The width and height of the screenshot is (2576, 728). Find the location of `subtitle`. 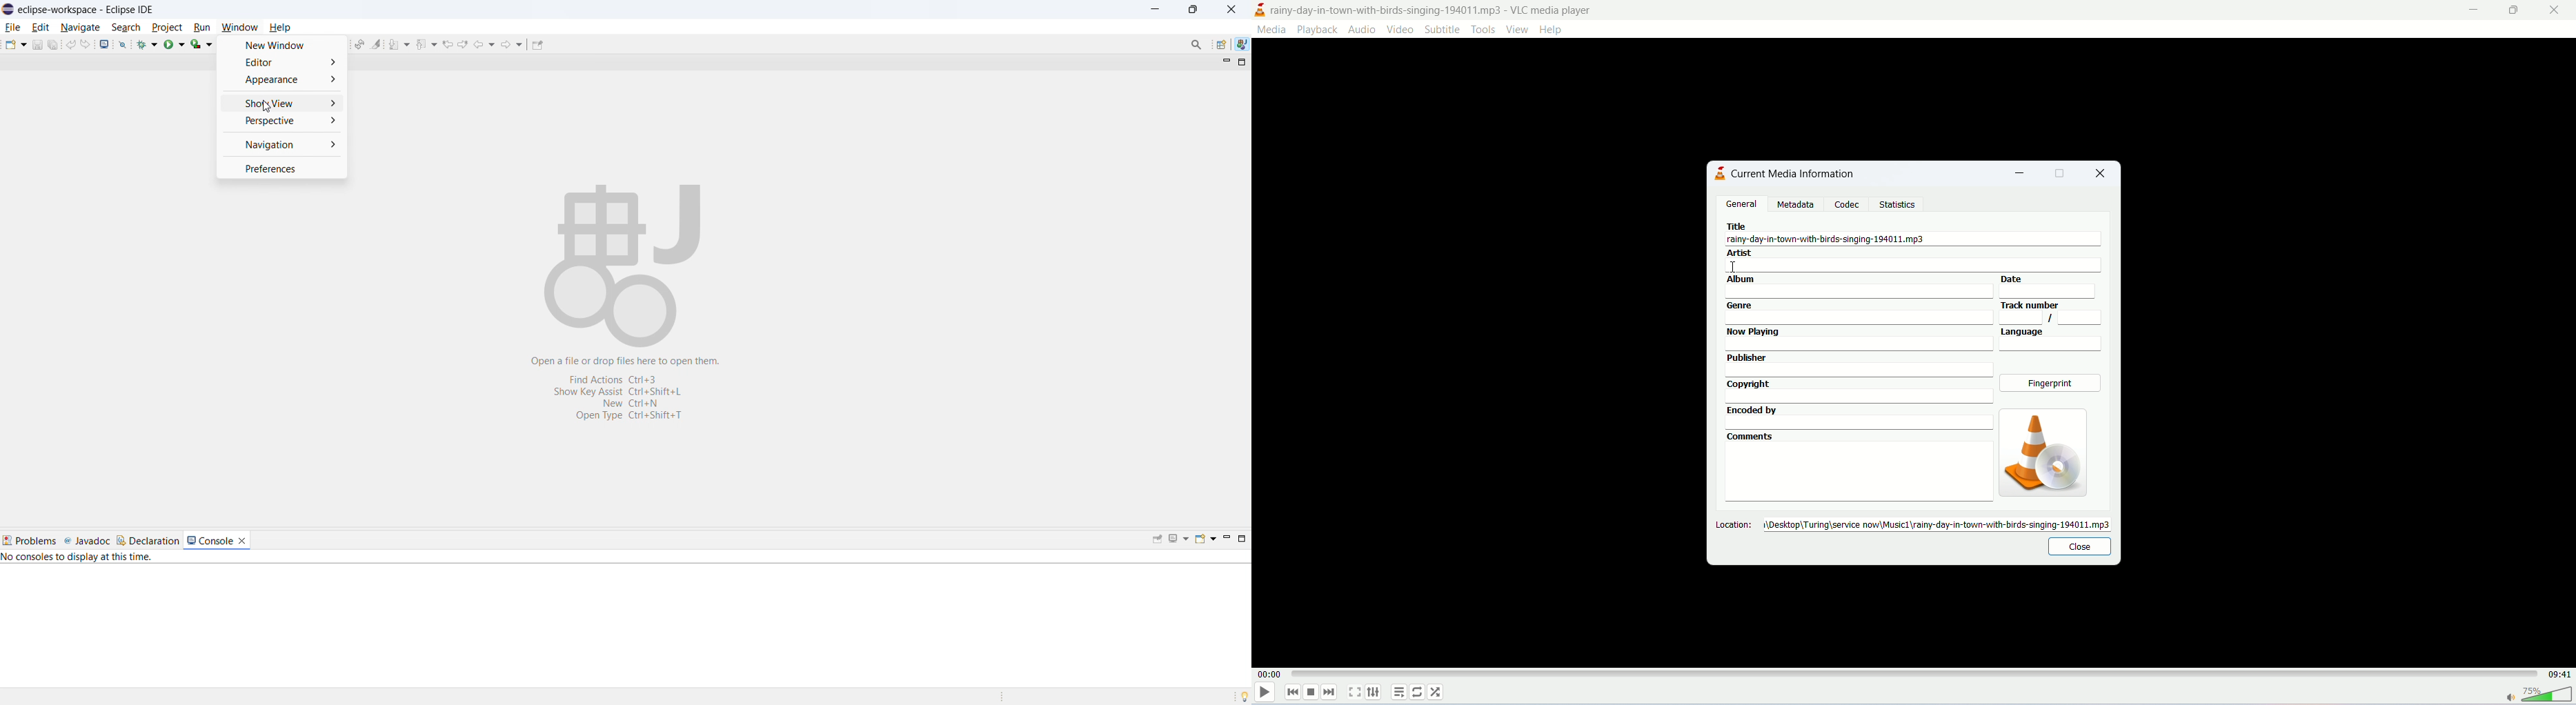

subtitle is located at coordinates (1441, 30).